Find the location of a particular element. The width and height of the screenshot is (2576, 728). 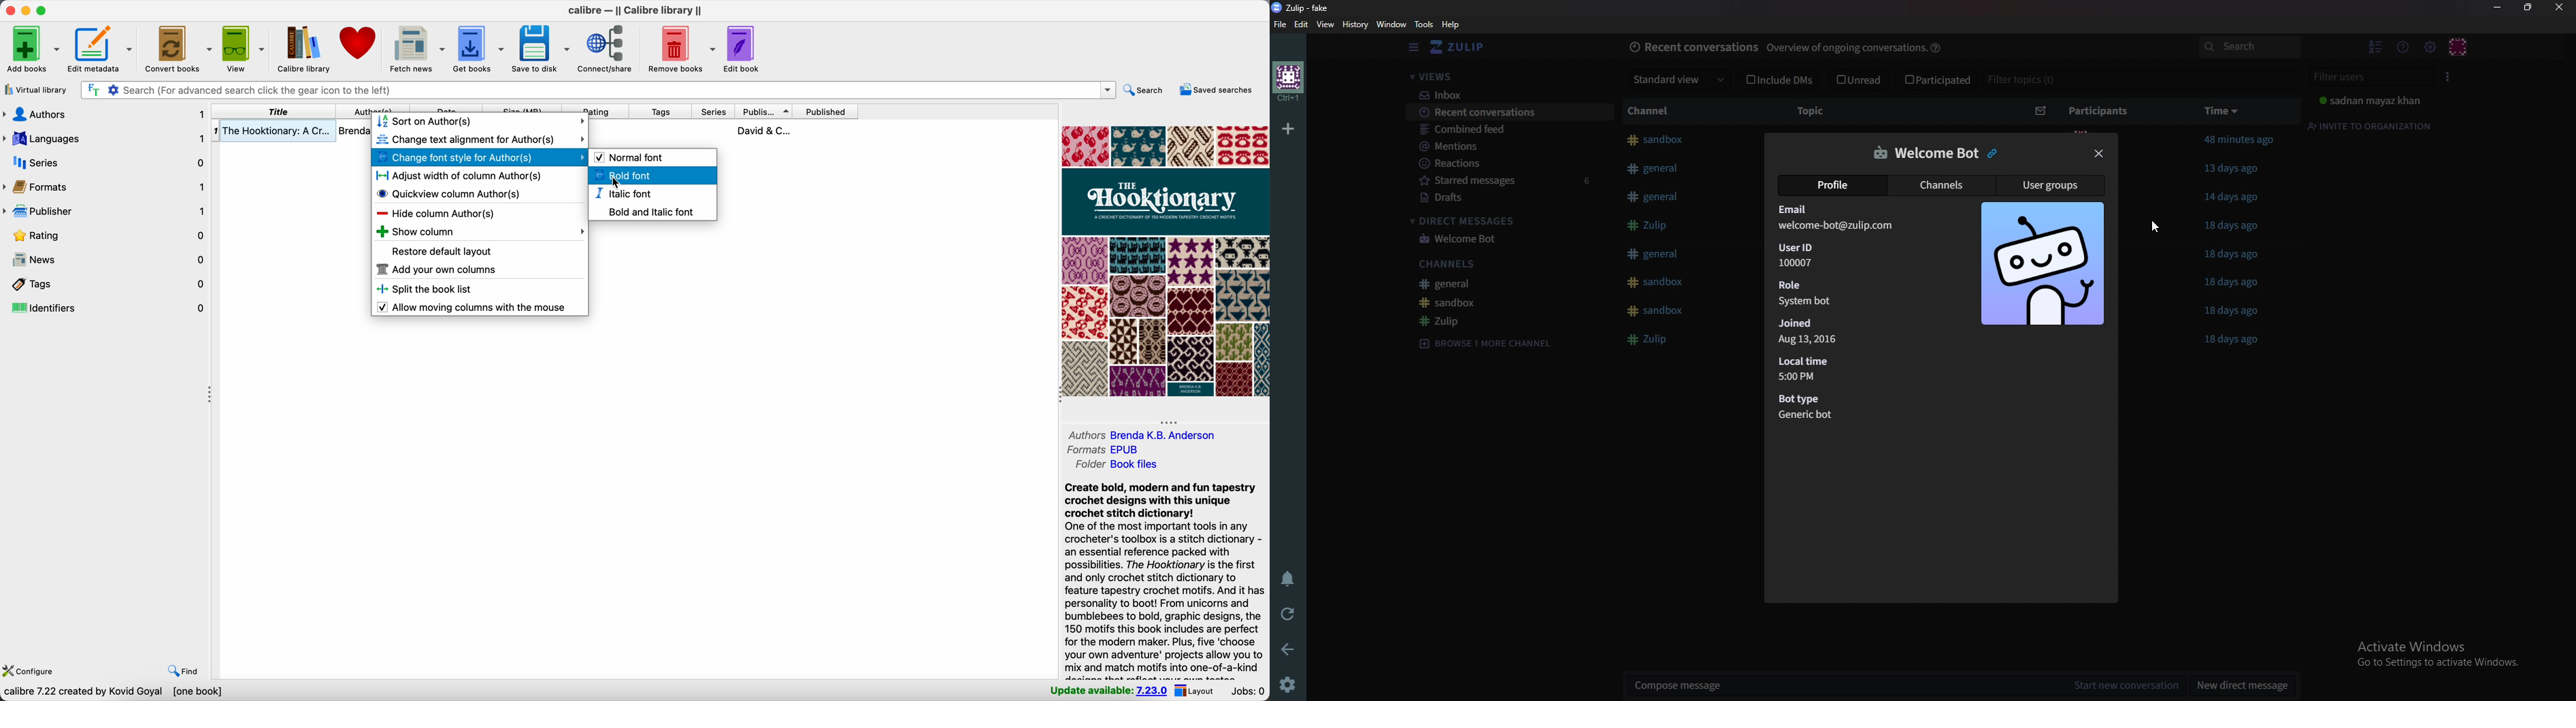

Inbox is located at coordinates (1503, 95).